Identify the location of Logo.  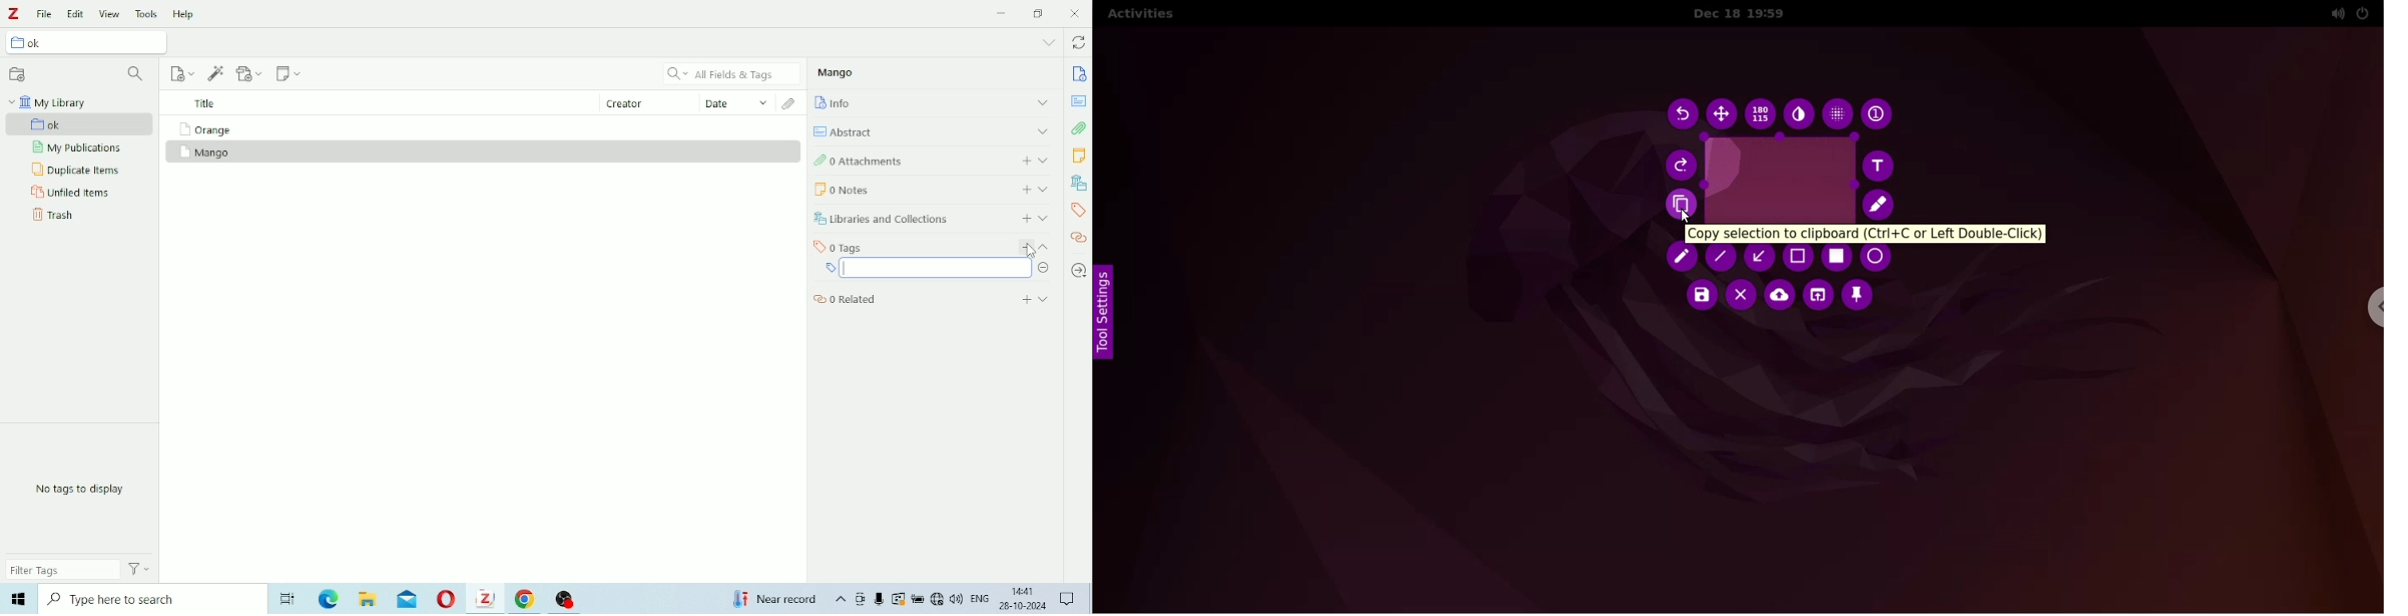
(14, 15).